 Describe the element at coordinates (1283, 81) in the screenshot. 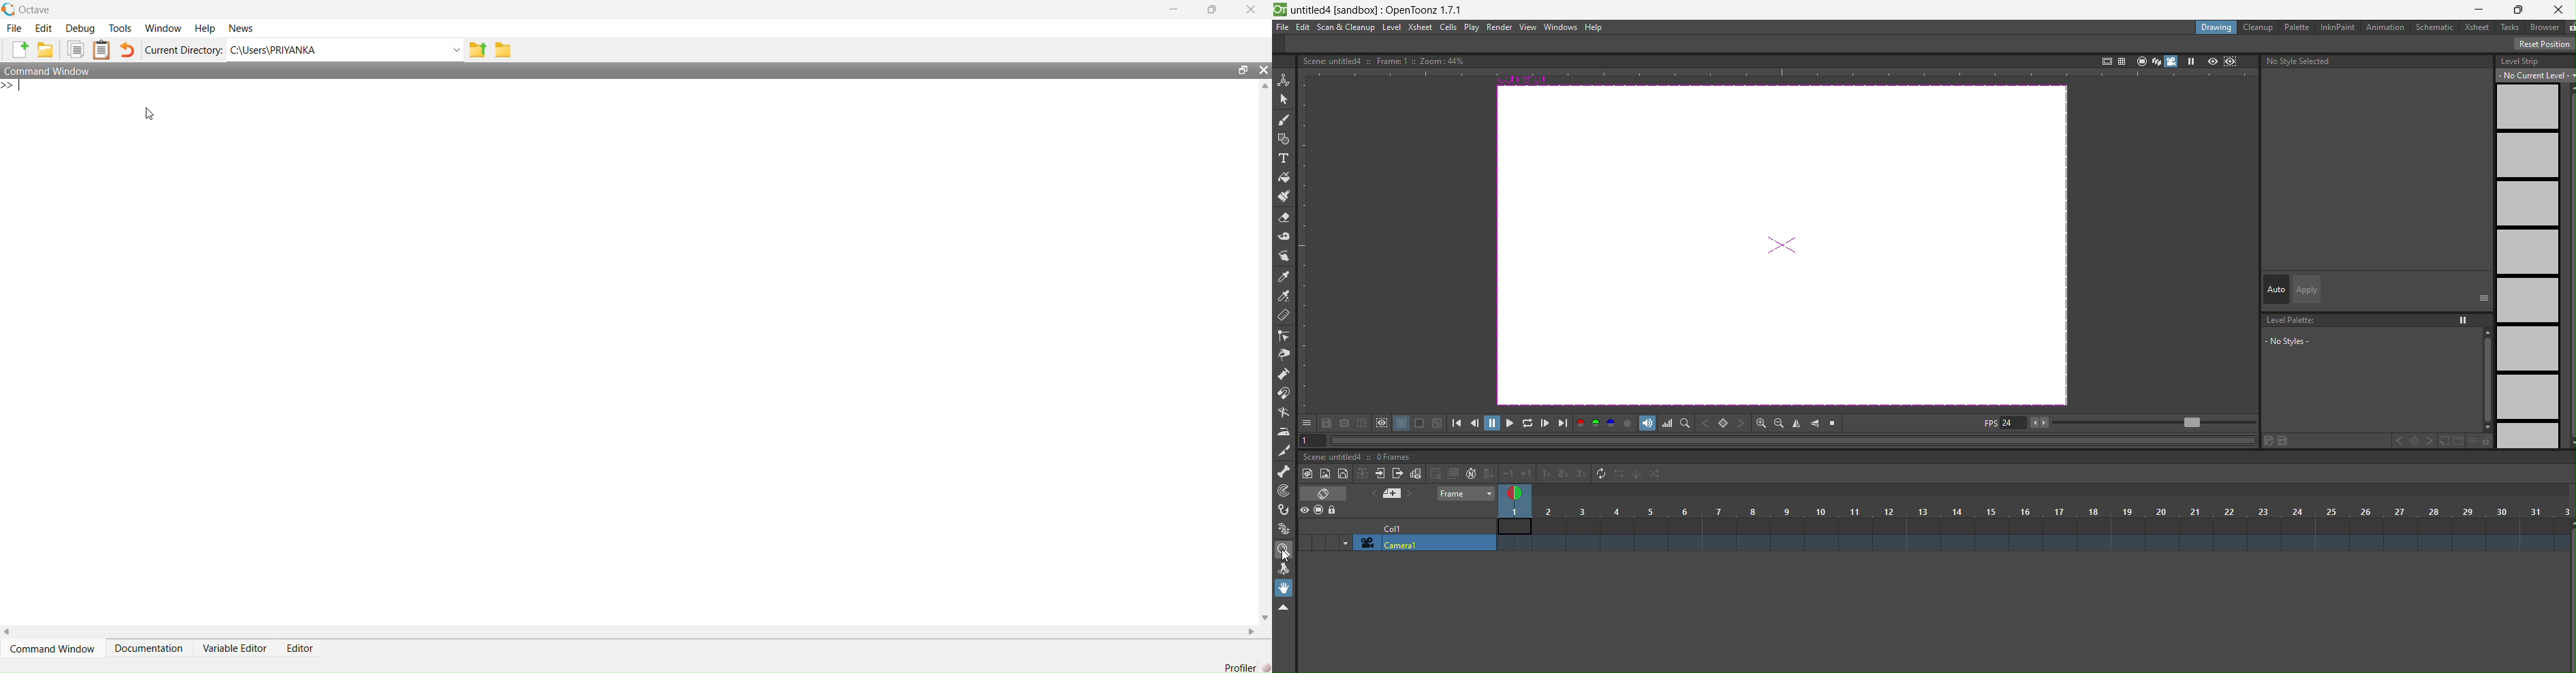

I see `` at that location.